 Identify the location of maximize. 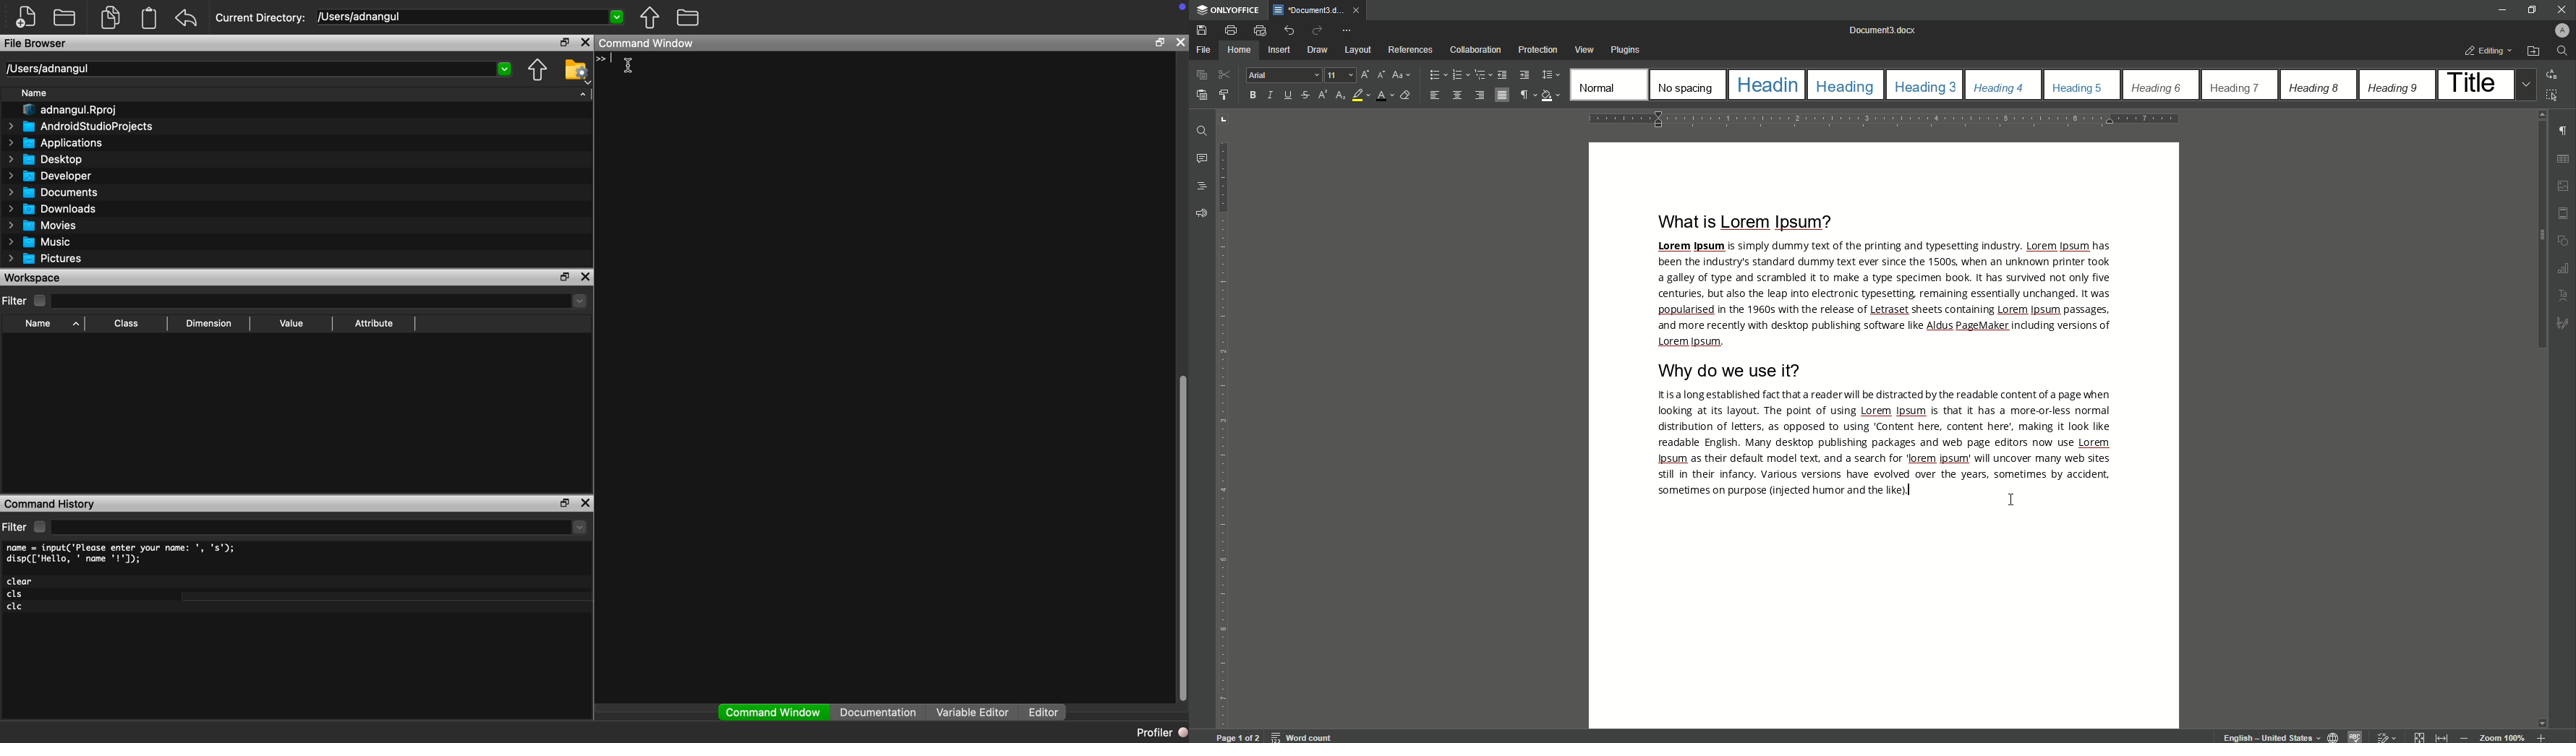
(1160, 42).